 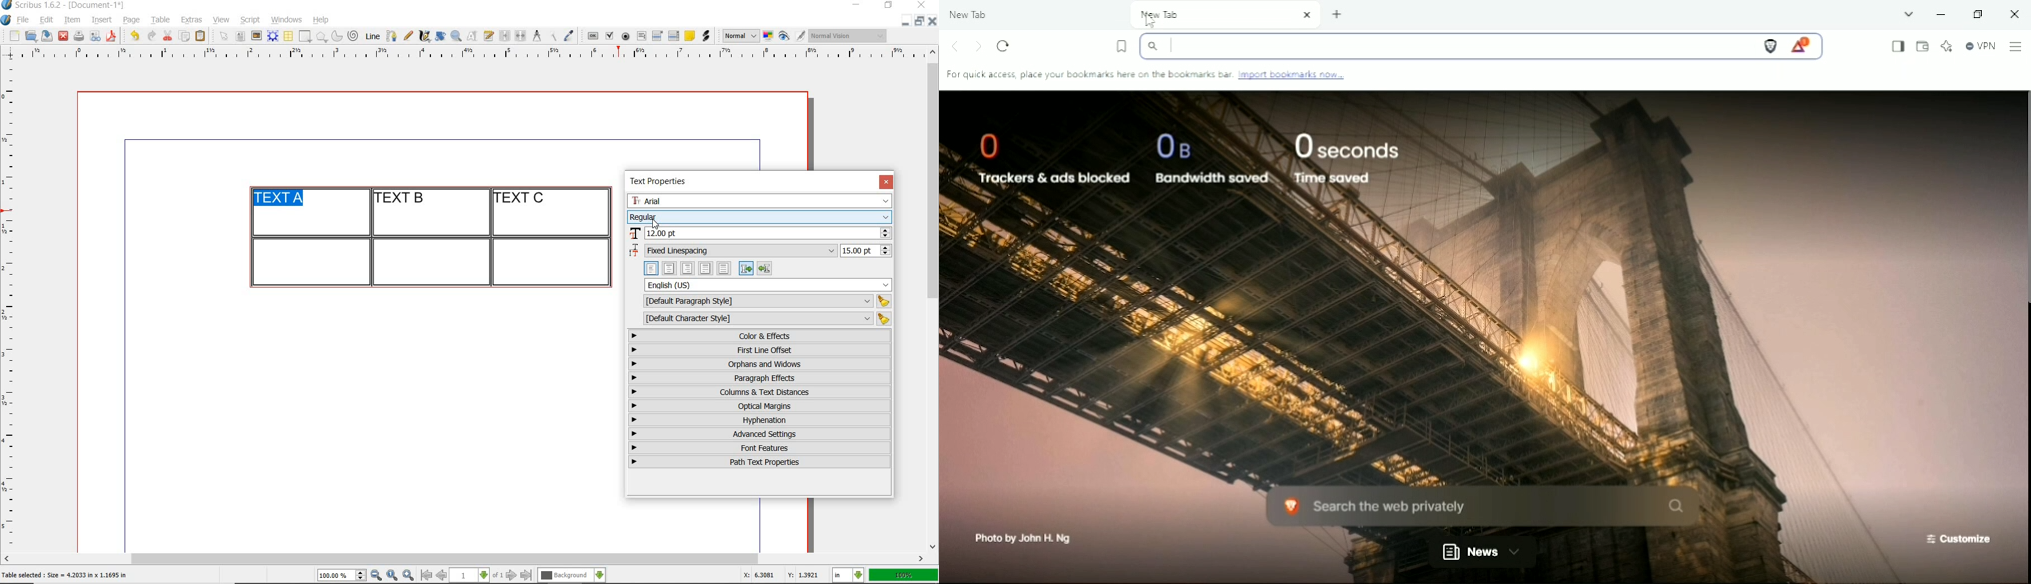 What do you see at coordinates (761, 218) in the screenshot?
I see `font style` at bounding box center [761, 218].